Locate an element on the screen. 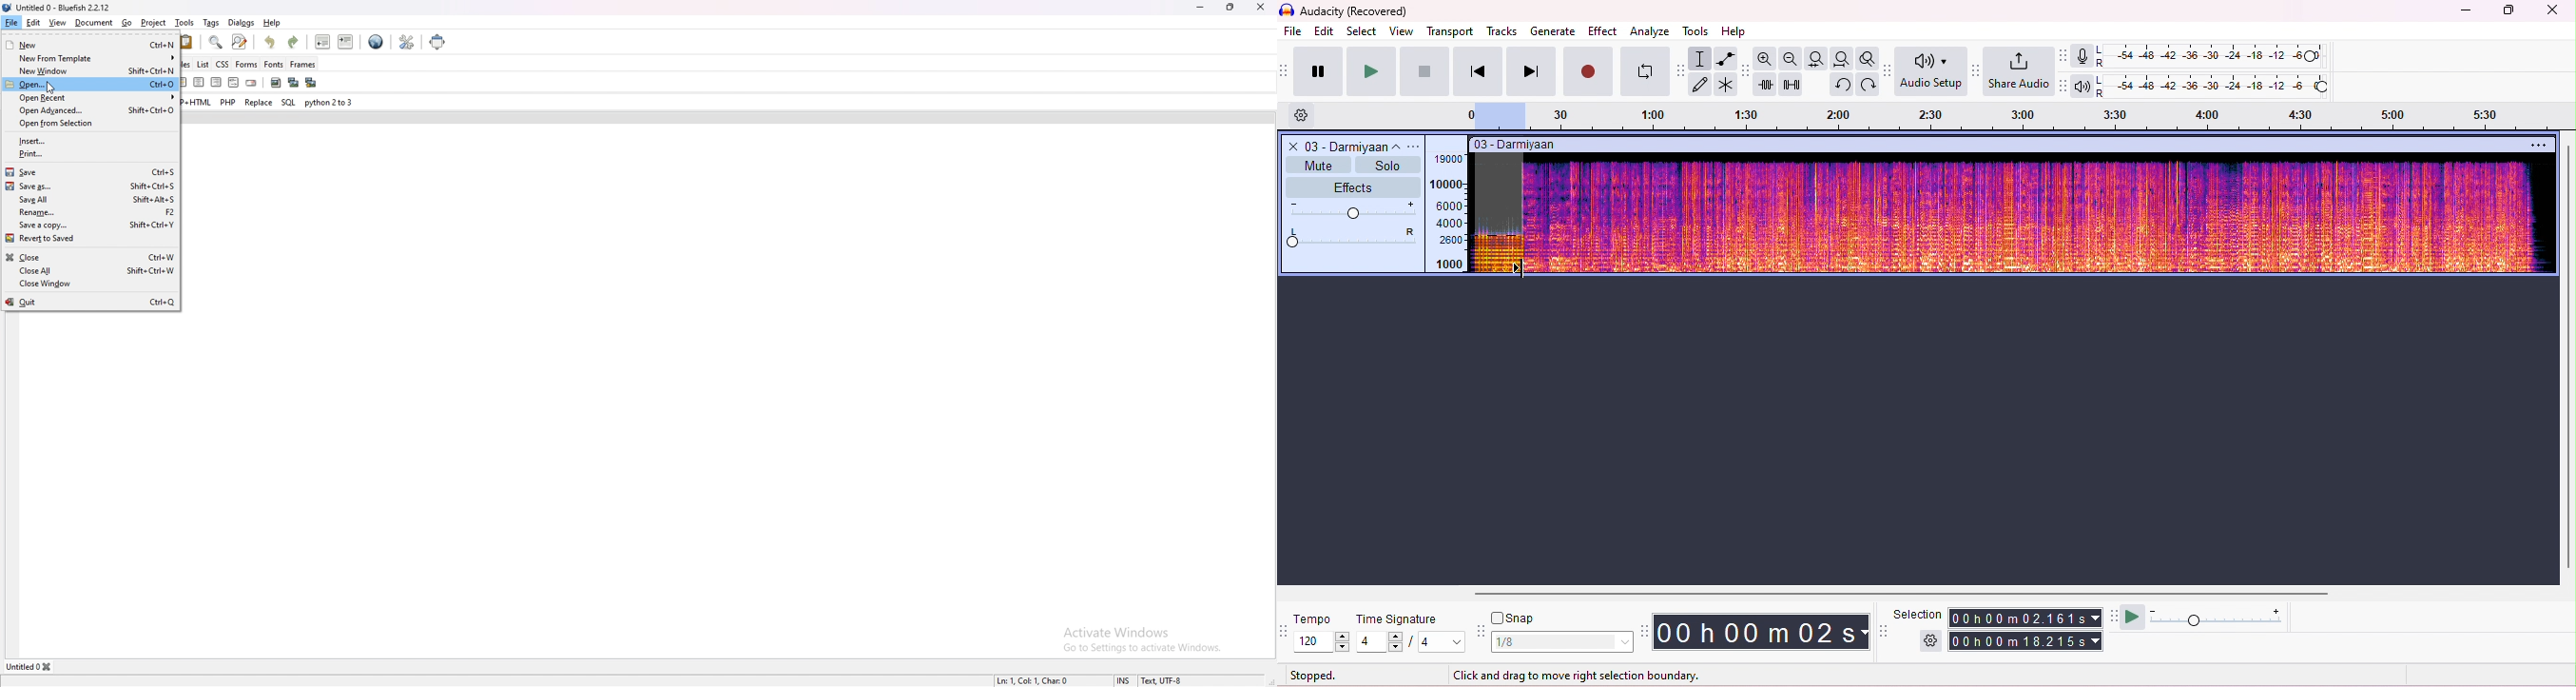 The height and width of the screenshot is (700, 2576). file is located at coordinates (1292, 30).